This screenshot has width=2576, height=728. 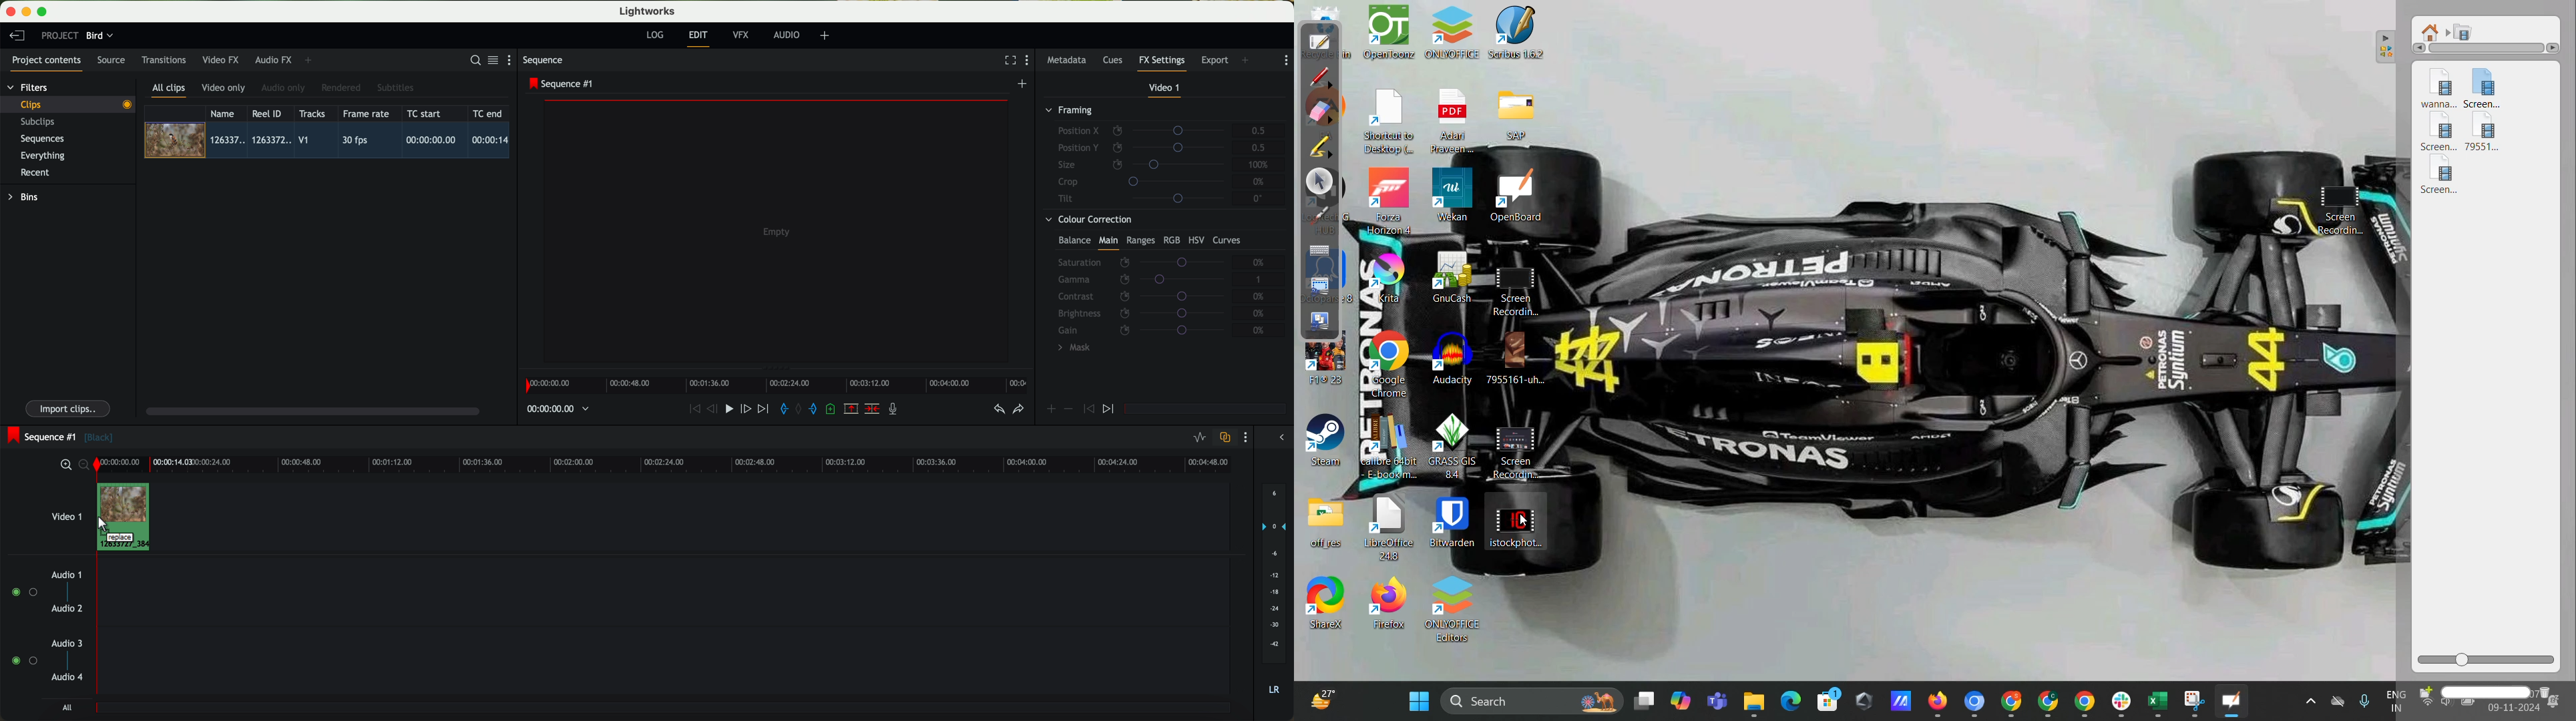 What do you see at coordinates (1030, 61) in the screenshot?
I see `show settings menu` at bounding box center [1030, 61].